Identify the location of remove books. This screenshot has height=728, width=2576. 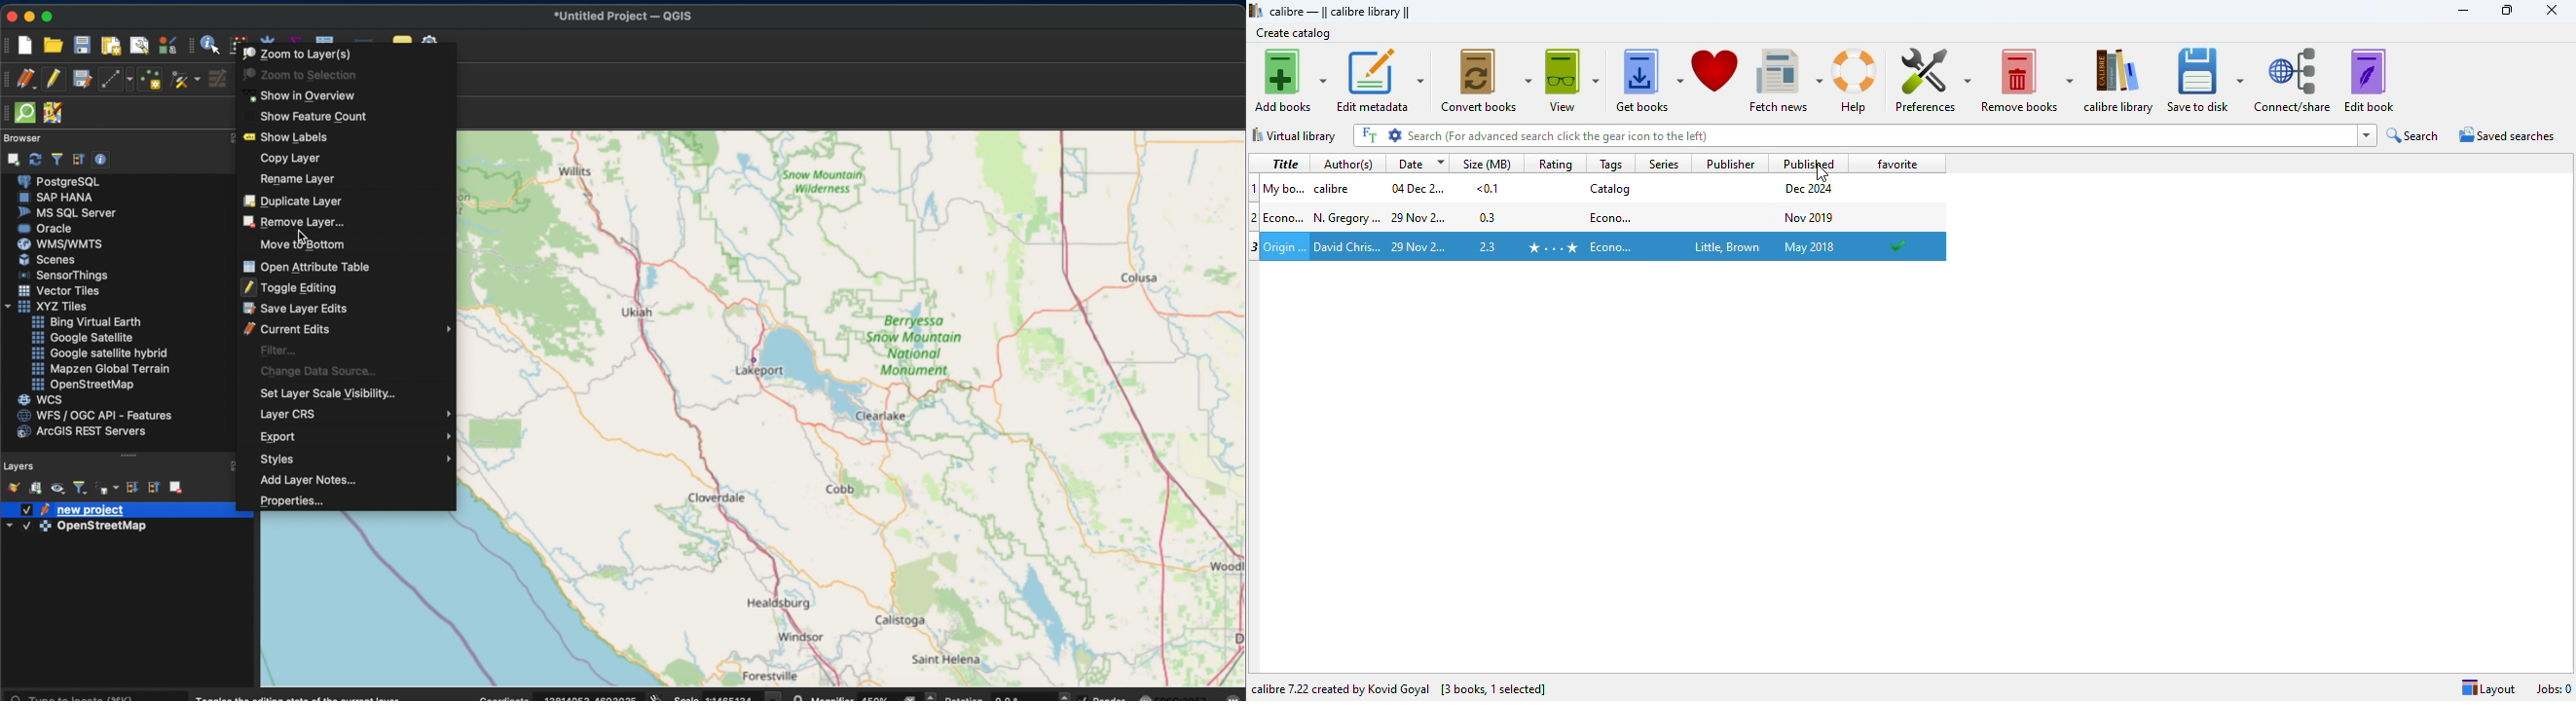
(2026, 81).